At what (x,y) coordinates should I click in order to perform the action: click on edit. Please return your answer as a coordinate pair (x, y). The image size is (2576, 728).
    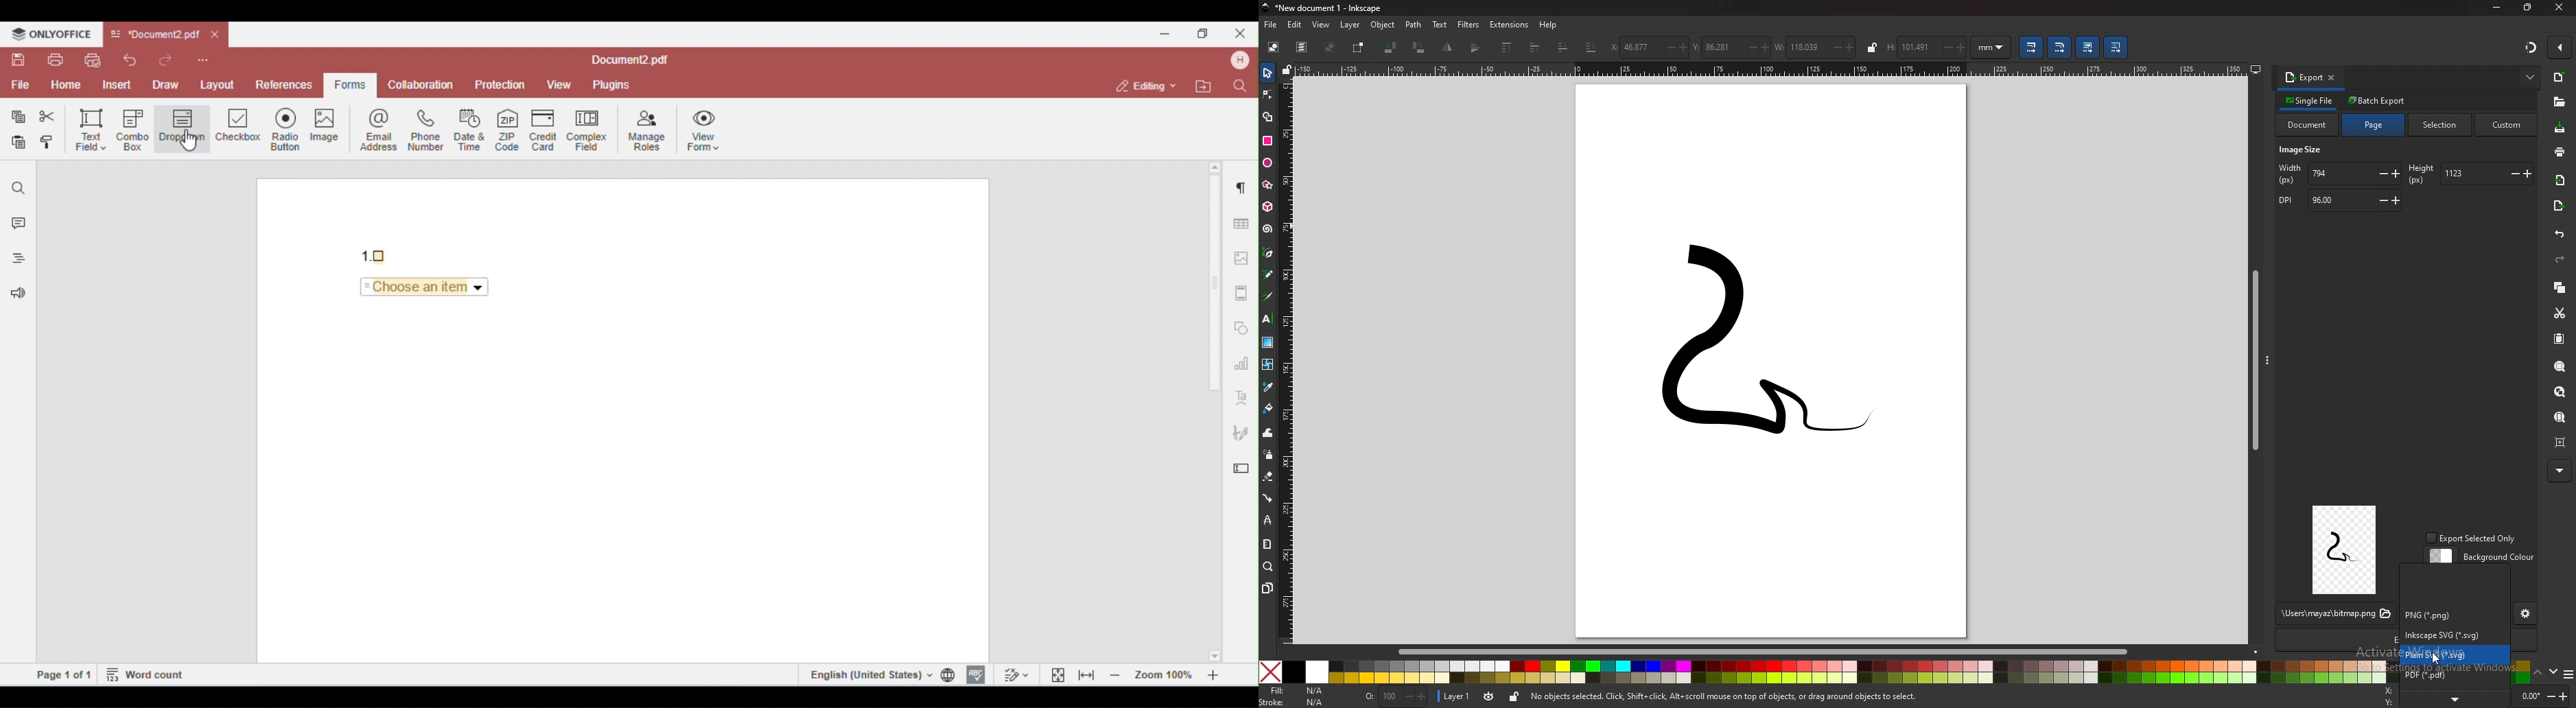
    Looking at the image, I should click on (1295, 24).